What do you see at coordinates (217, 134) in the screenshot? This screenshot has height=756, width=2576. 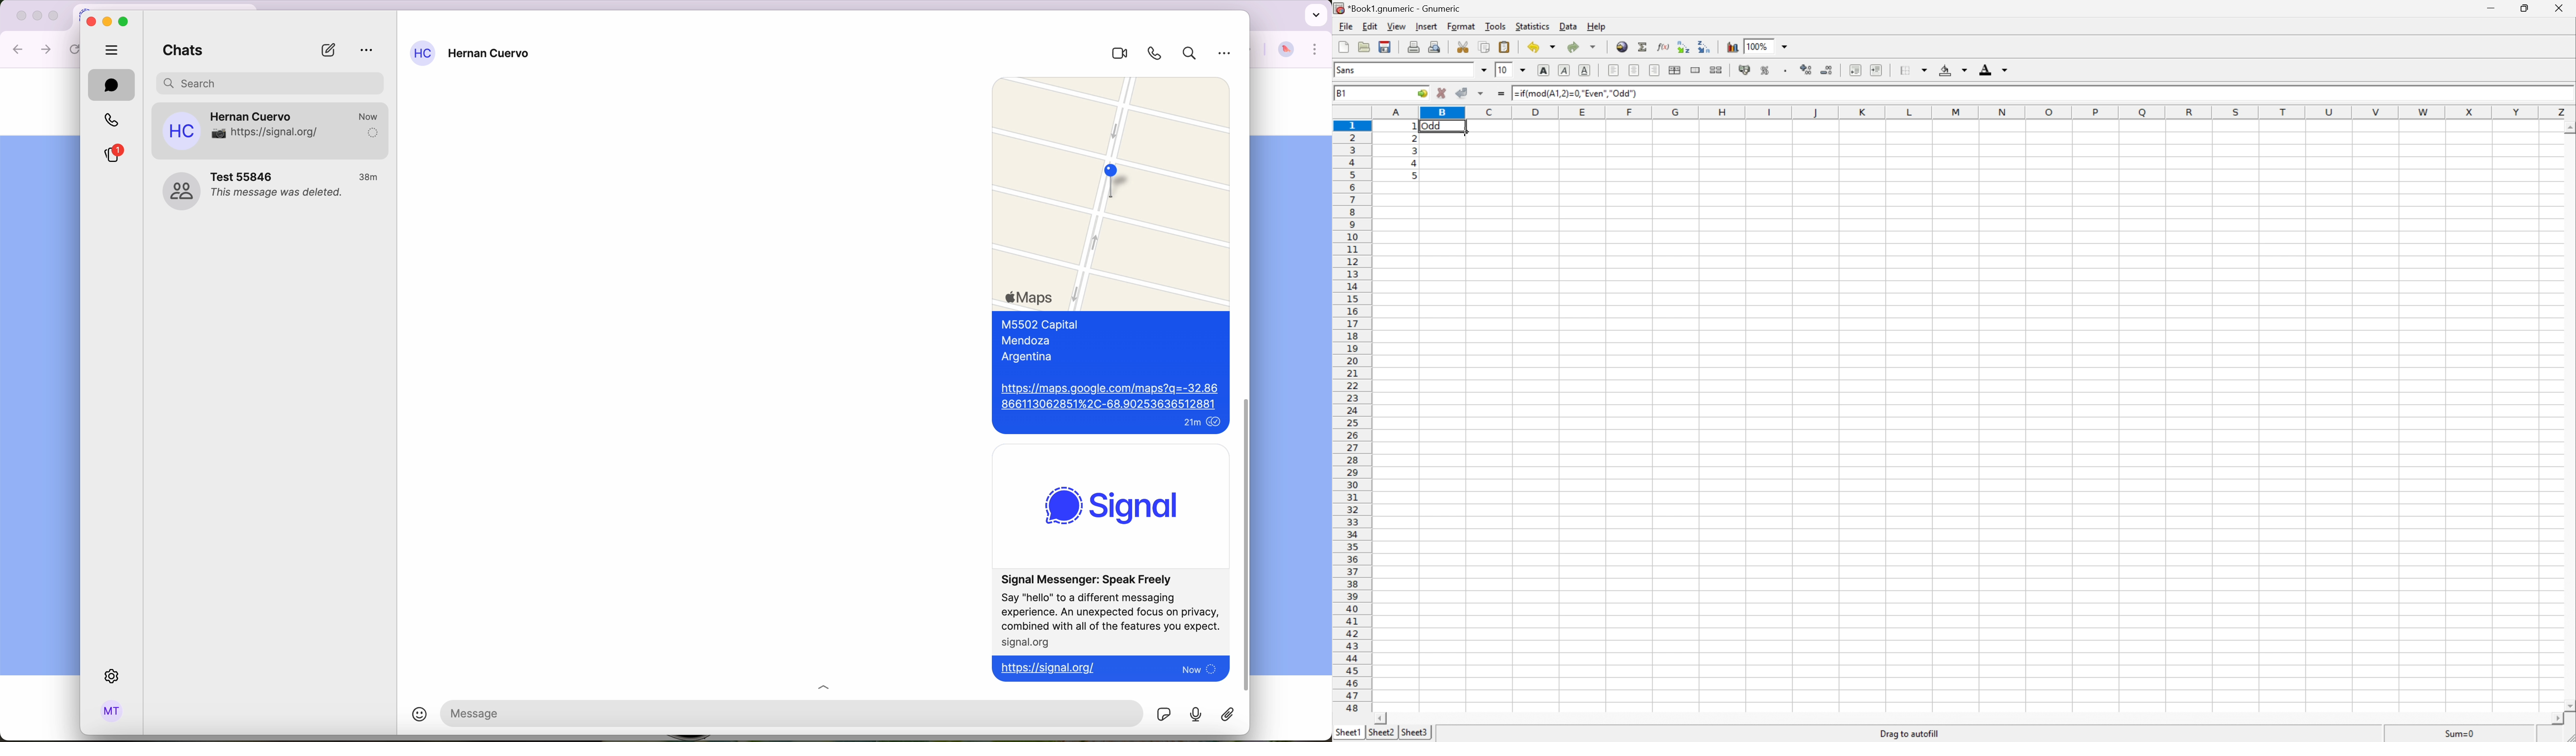 I see `camera emoji` at bounding box center [217, 134].